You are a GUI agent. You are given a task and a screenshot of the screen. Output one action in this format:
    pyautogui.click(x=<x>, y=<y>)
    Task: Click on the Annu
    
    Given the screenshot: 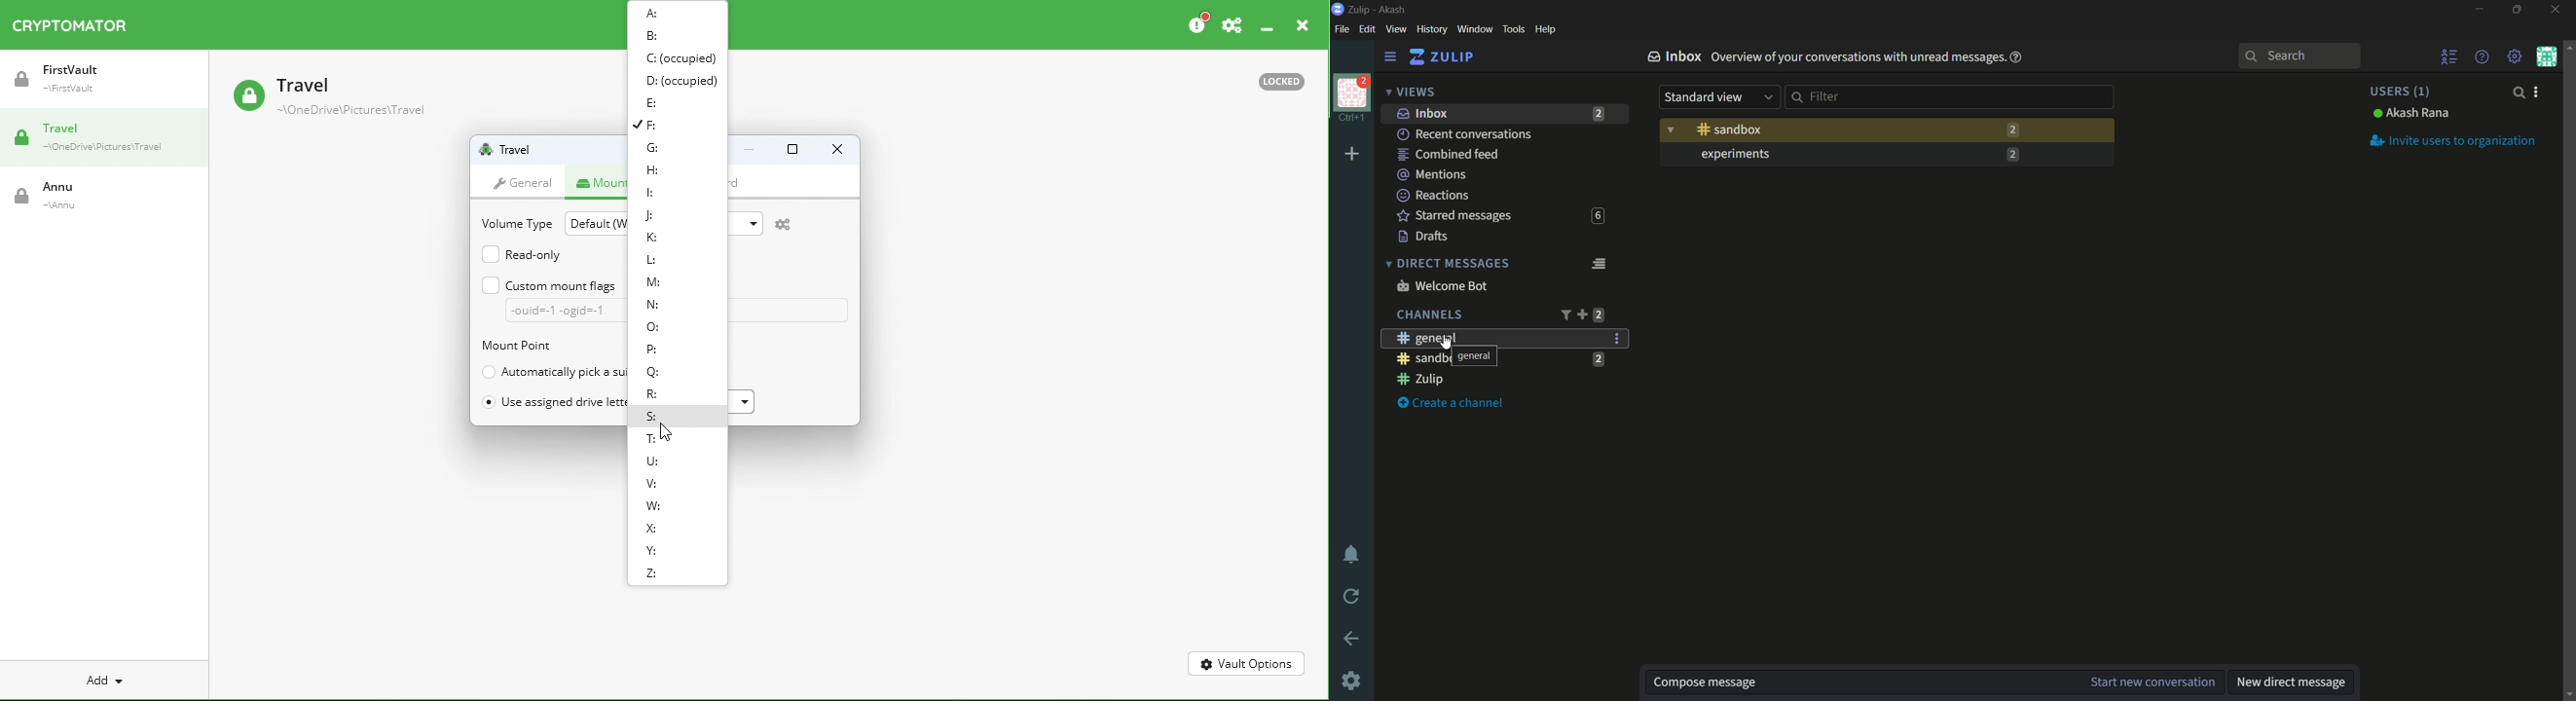 What is the action you would take?
    pyautogui.click(x=61, y=200)
    